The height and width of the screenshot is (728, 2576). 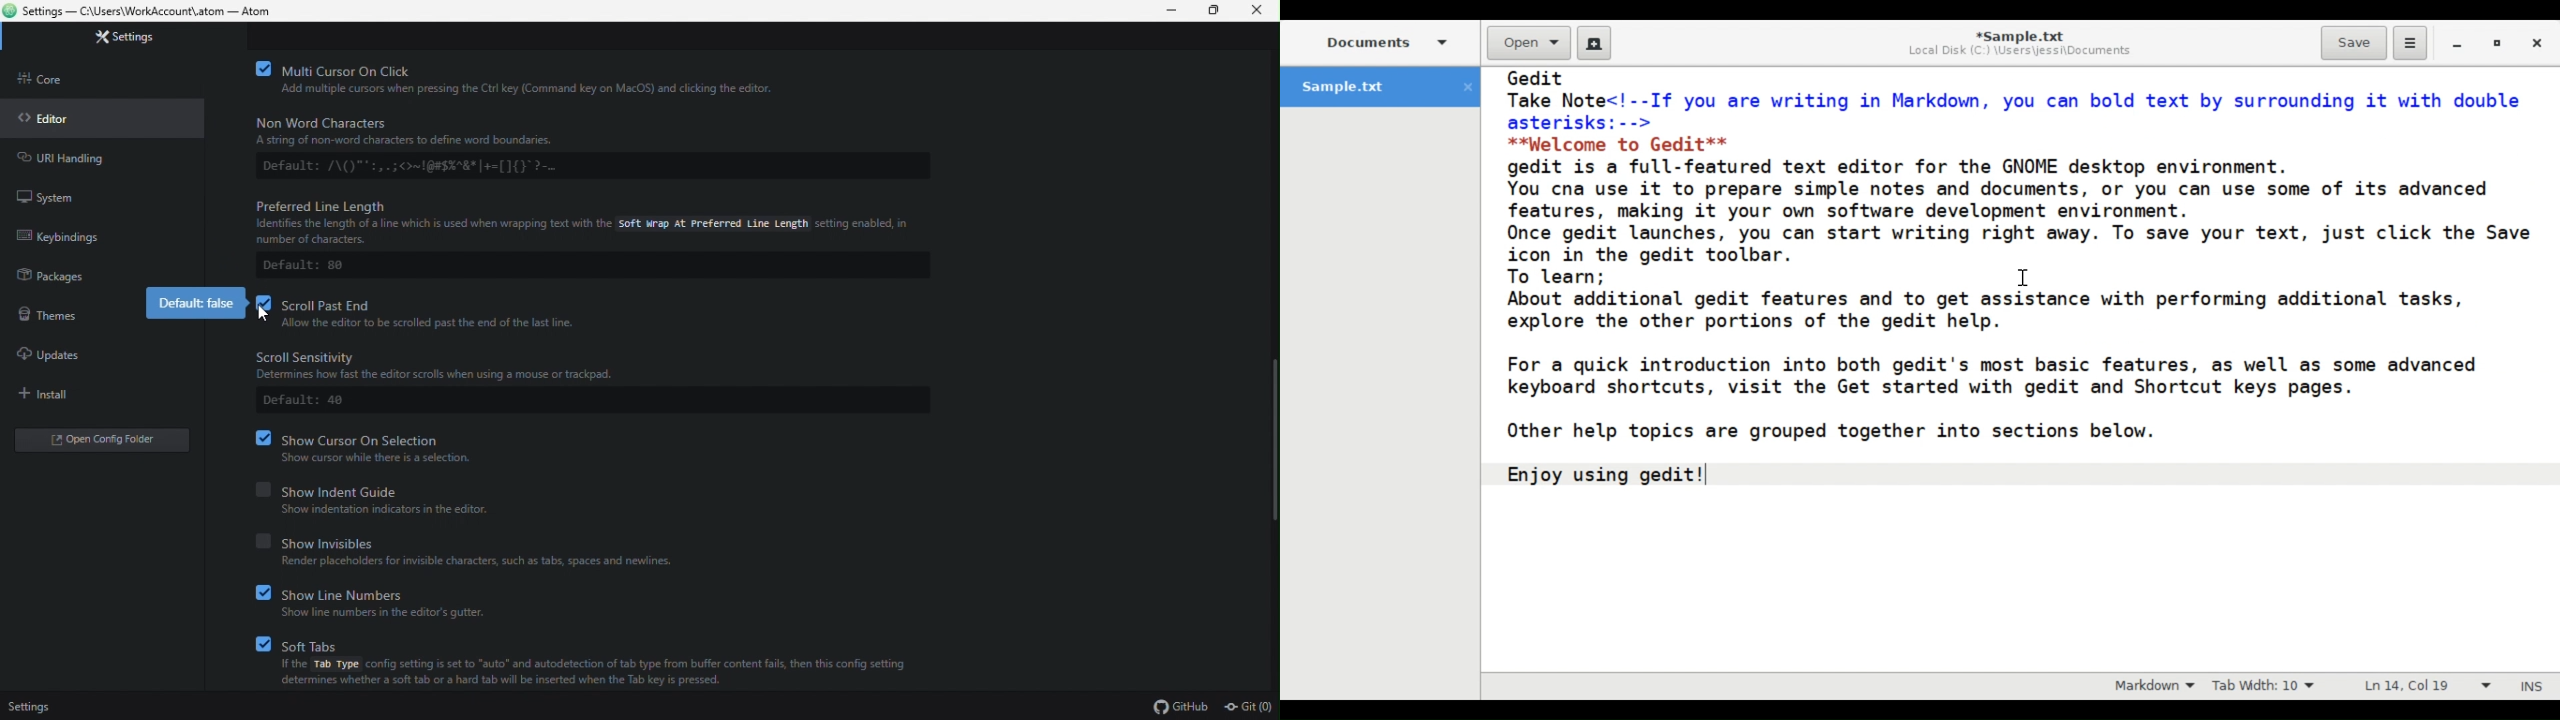 I want to click on Gedit  Take Note<!--If you are writing in Markdown, you can bold text by surrounding it with double asterisks:--> **Welcome to Gedit**  gedit is a full-featured text editor for the GNOME desktop environment.  You can use it to prepare simple notes and documents, or you can use some of its advanced features, making it your own software development environment, so click(x=2018, y=368).